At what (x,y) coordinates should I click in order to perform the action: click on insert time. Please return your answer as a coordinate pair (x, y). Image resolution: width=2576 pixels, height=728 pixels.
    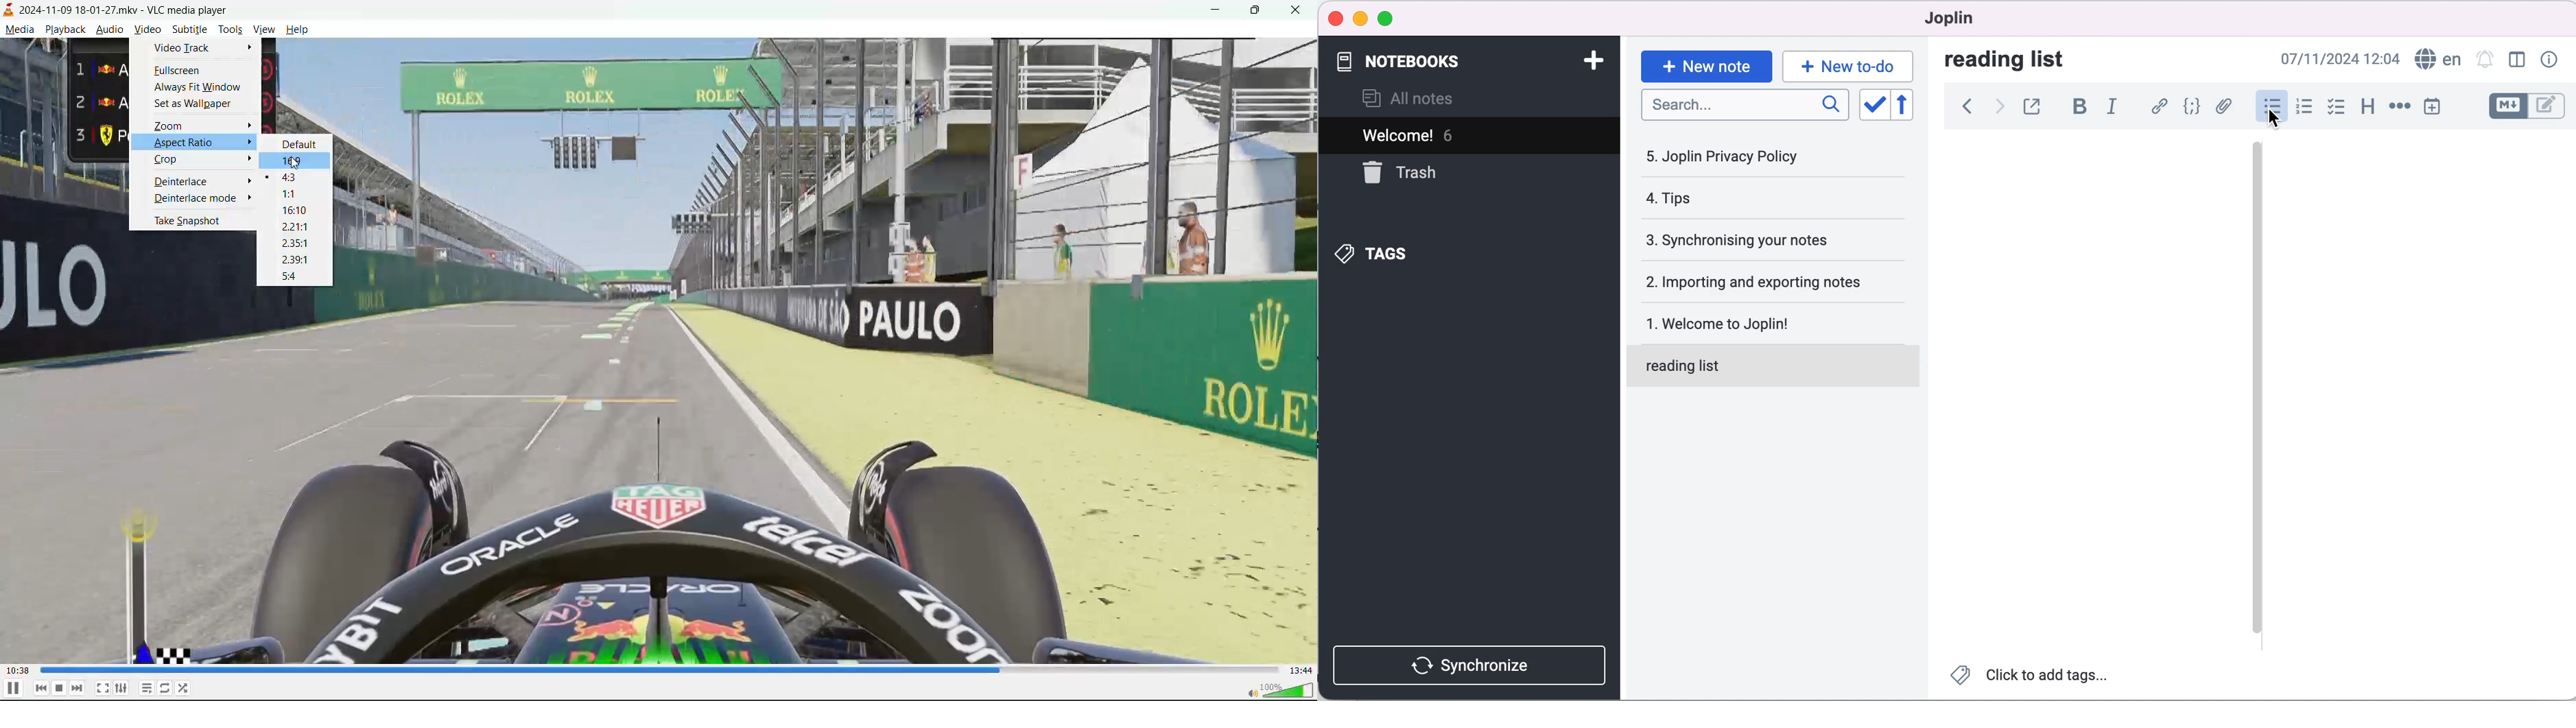
    Looking at the image, I should click on (2432, 108).